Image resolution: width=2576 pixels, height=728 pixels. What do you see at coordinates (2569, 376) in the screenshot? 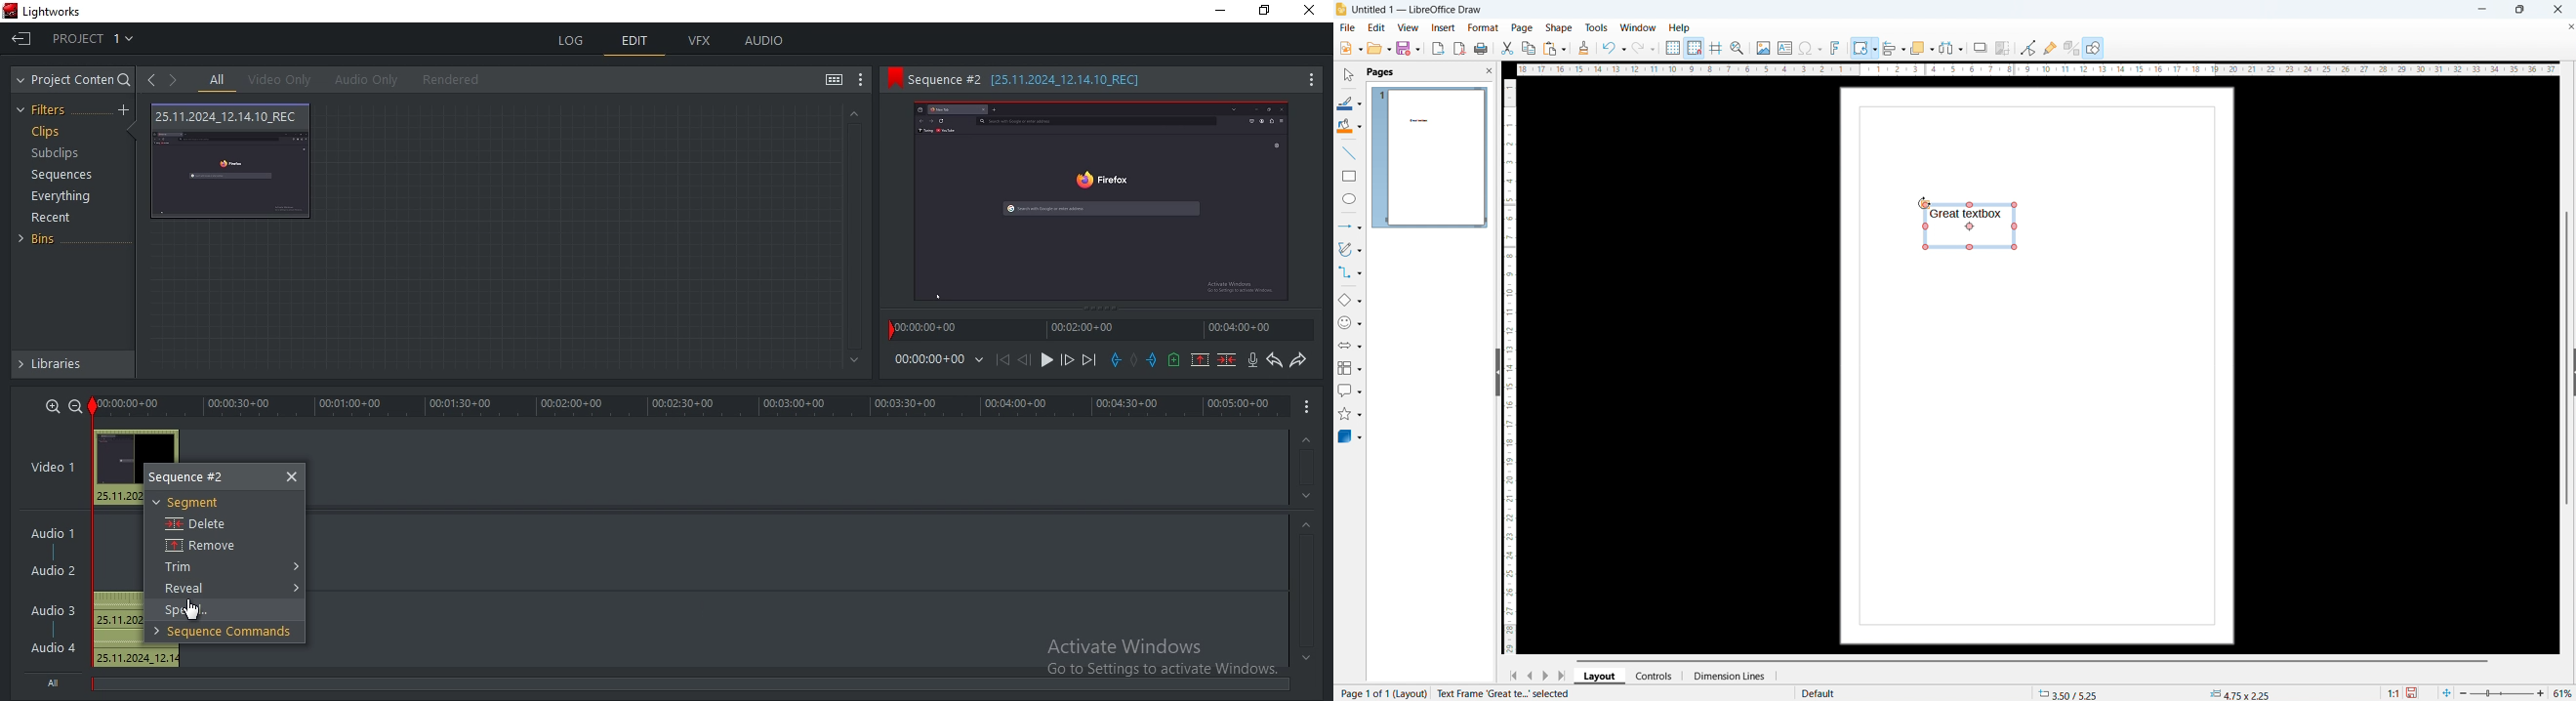
I see `Expand pane` at bounding box center [2569, 376].